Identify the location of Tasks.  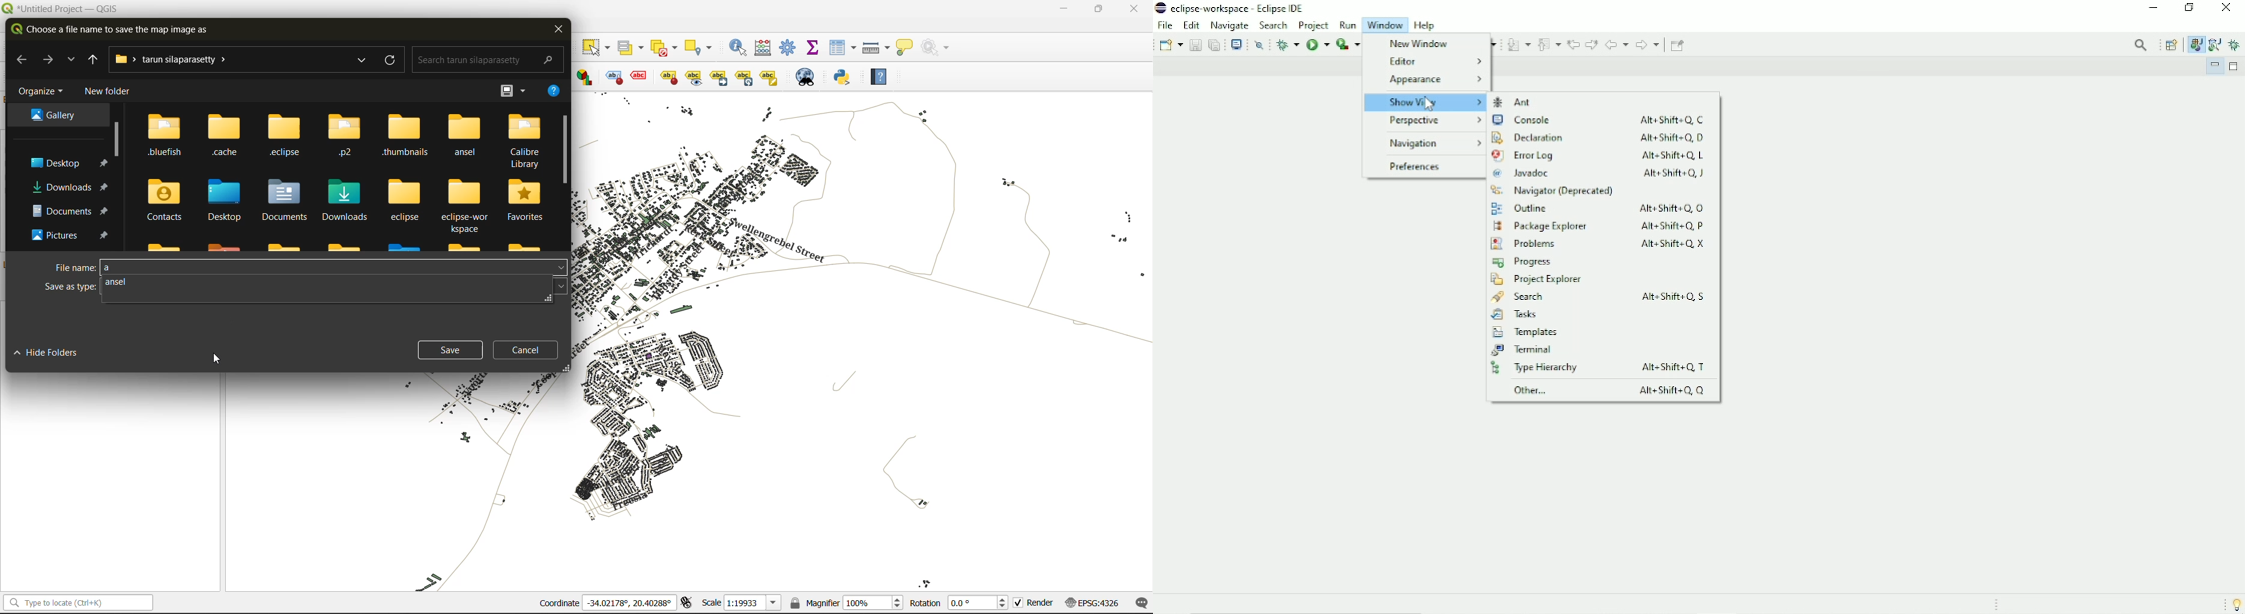
(1515, 315).